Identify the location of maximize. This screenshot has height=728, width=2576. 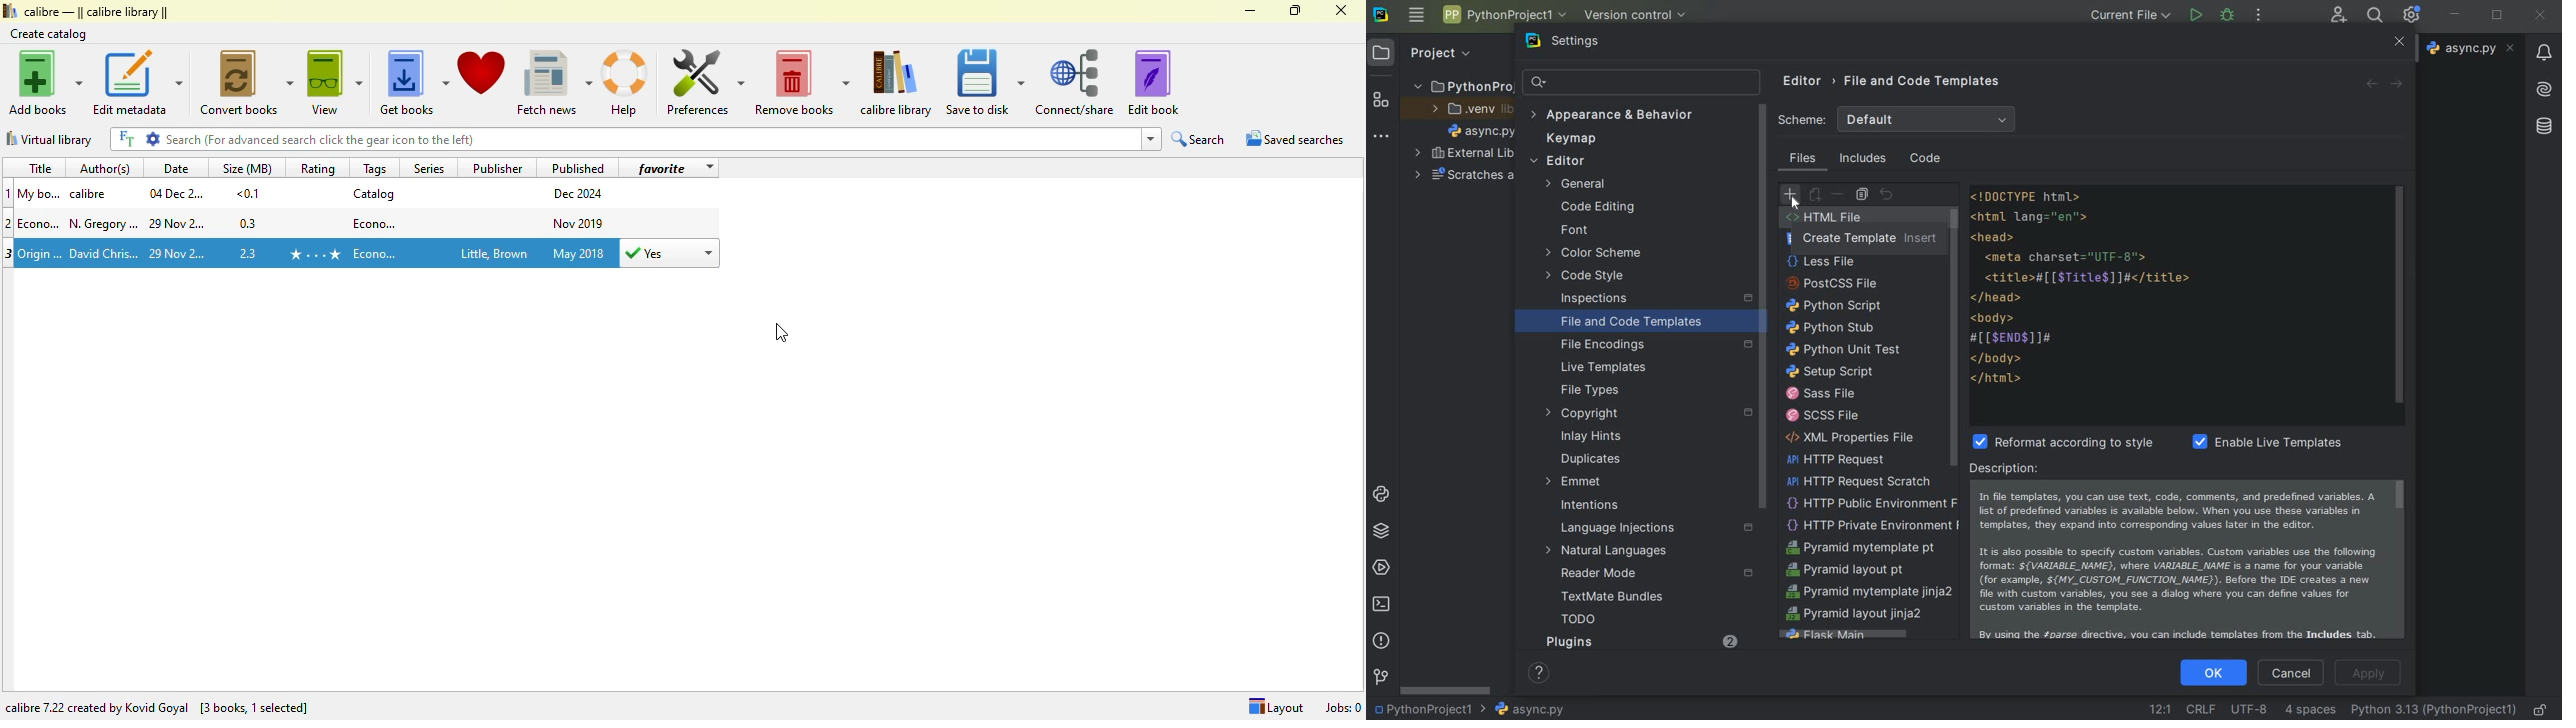
(1296, 10).